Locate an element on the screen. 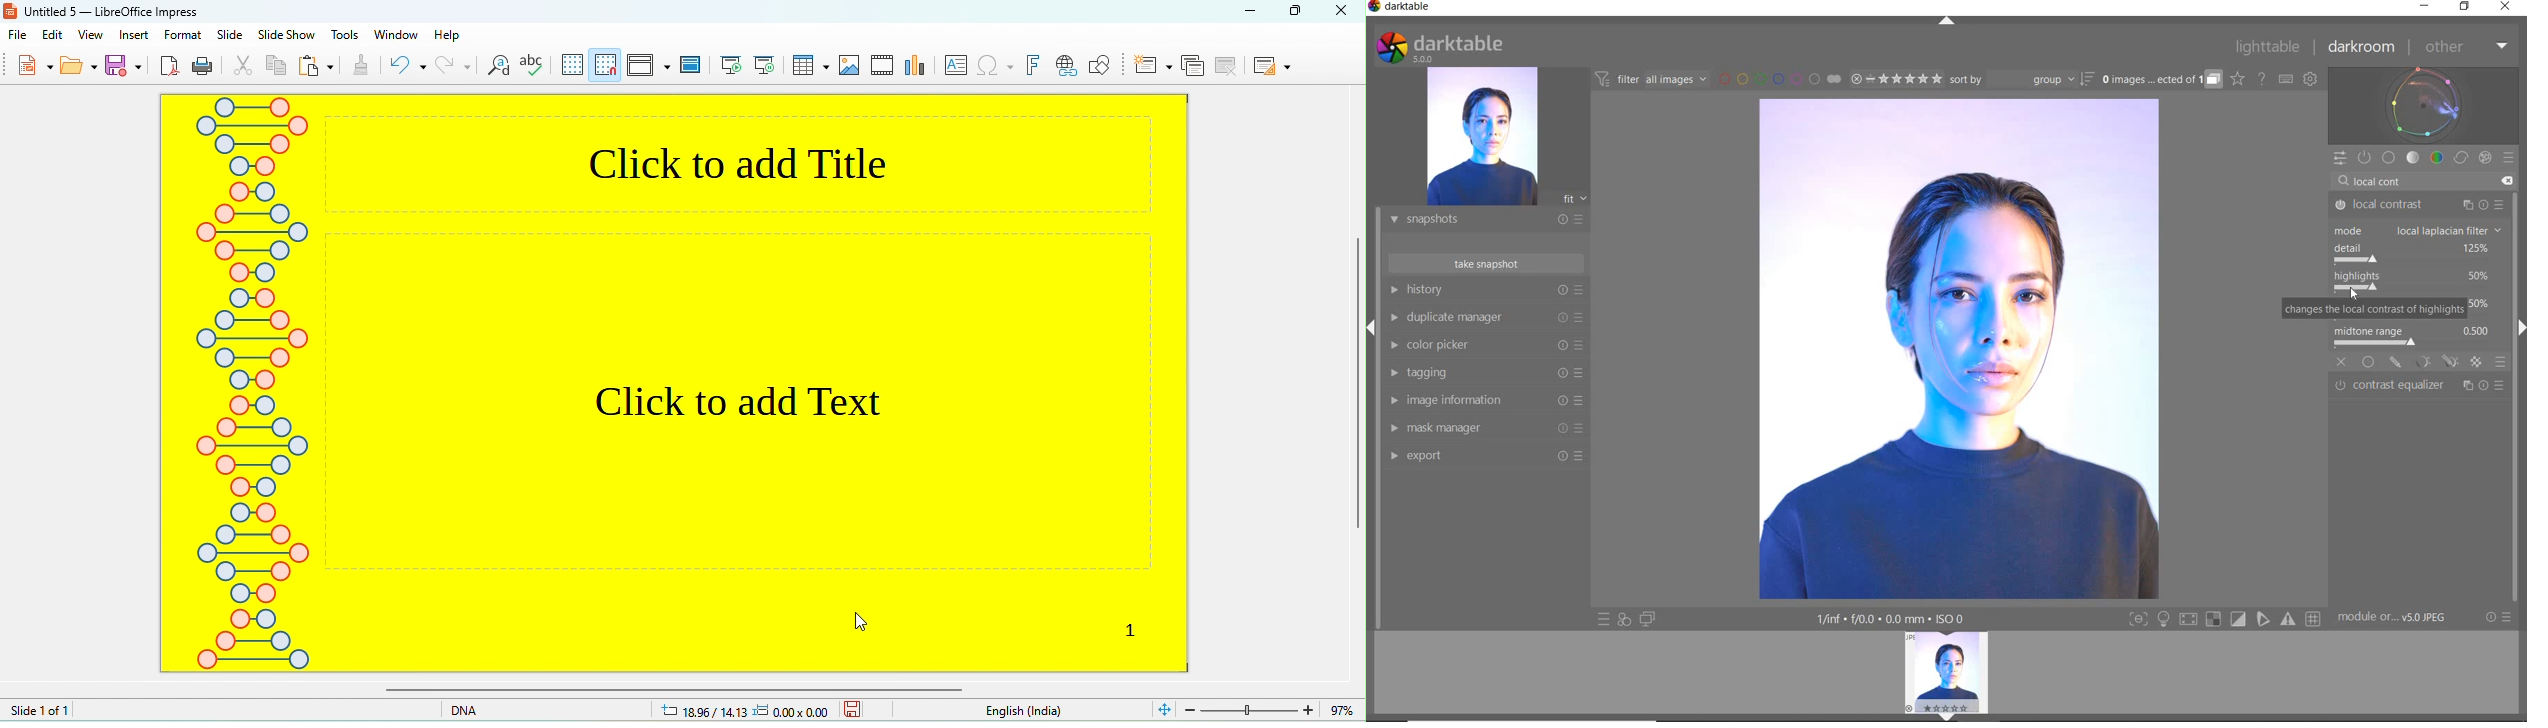  print is located at coordinates (202, 67).